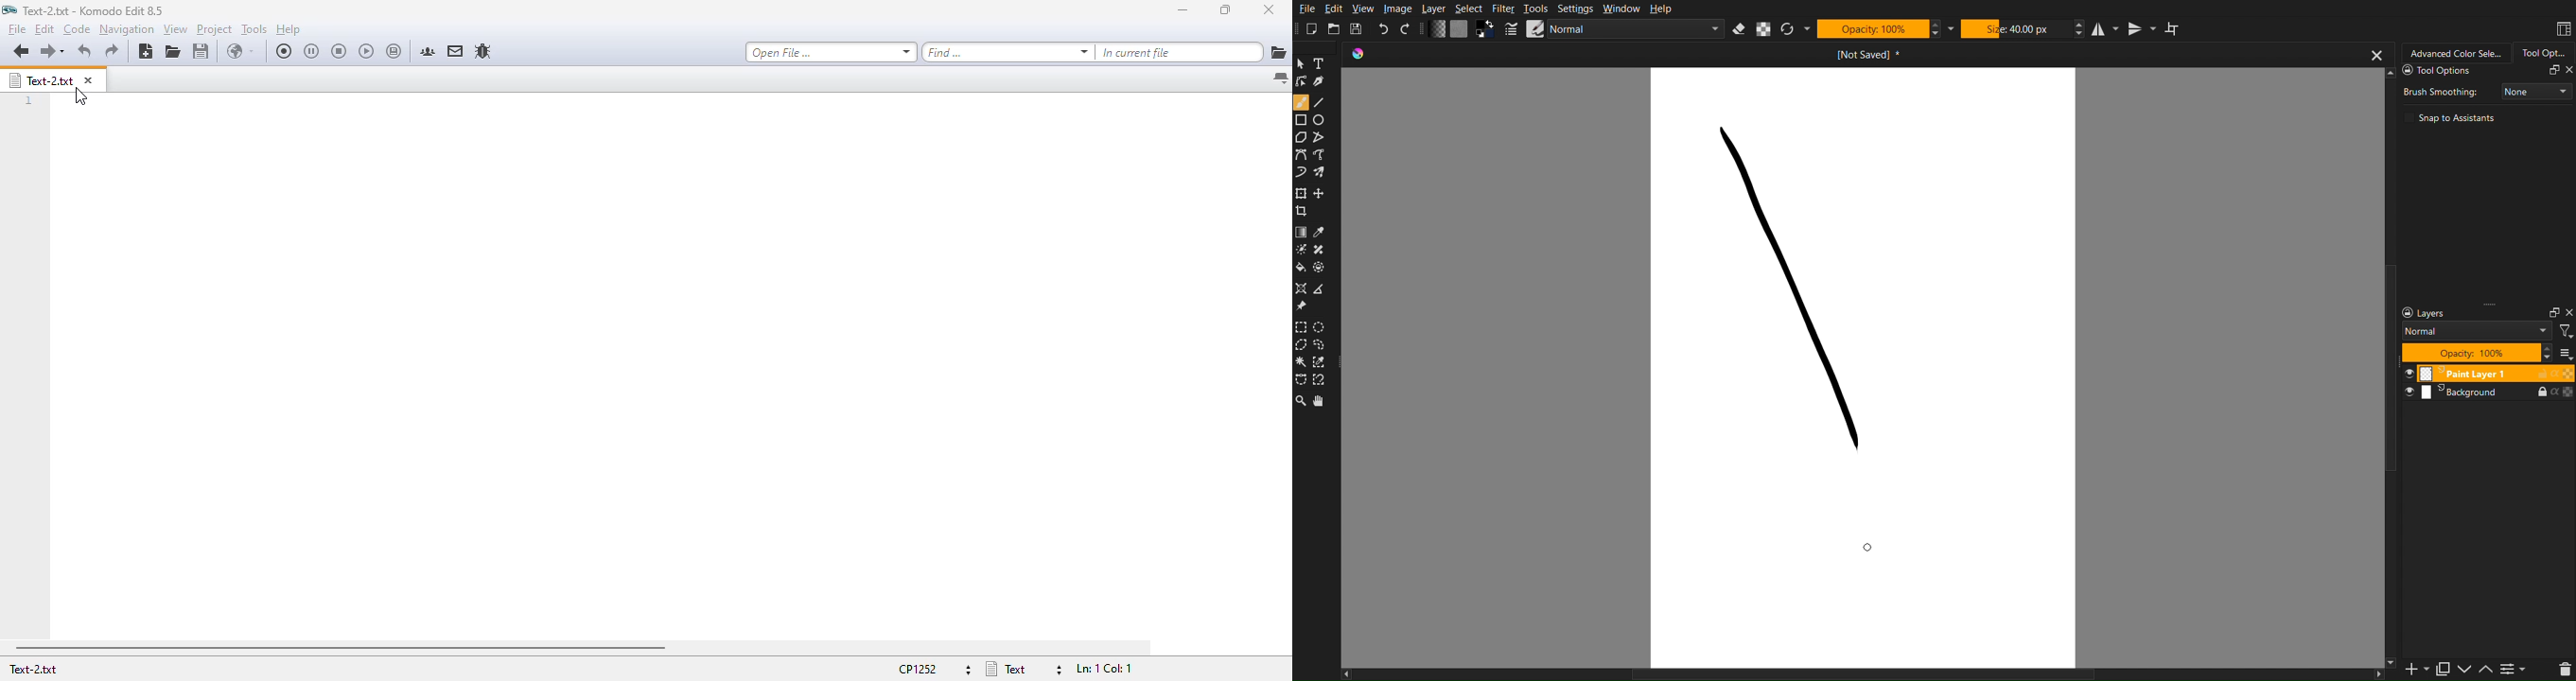  I want to click on Refresh, so click(1787, 29).